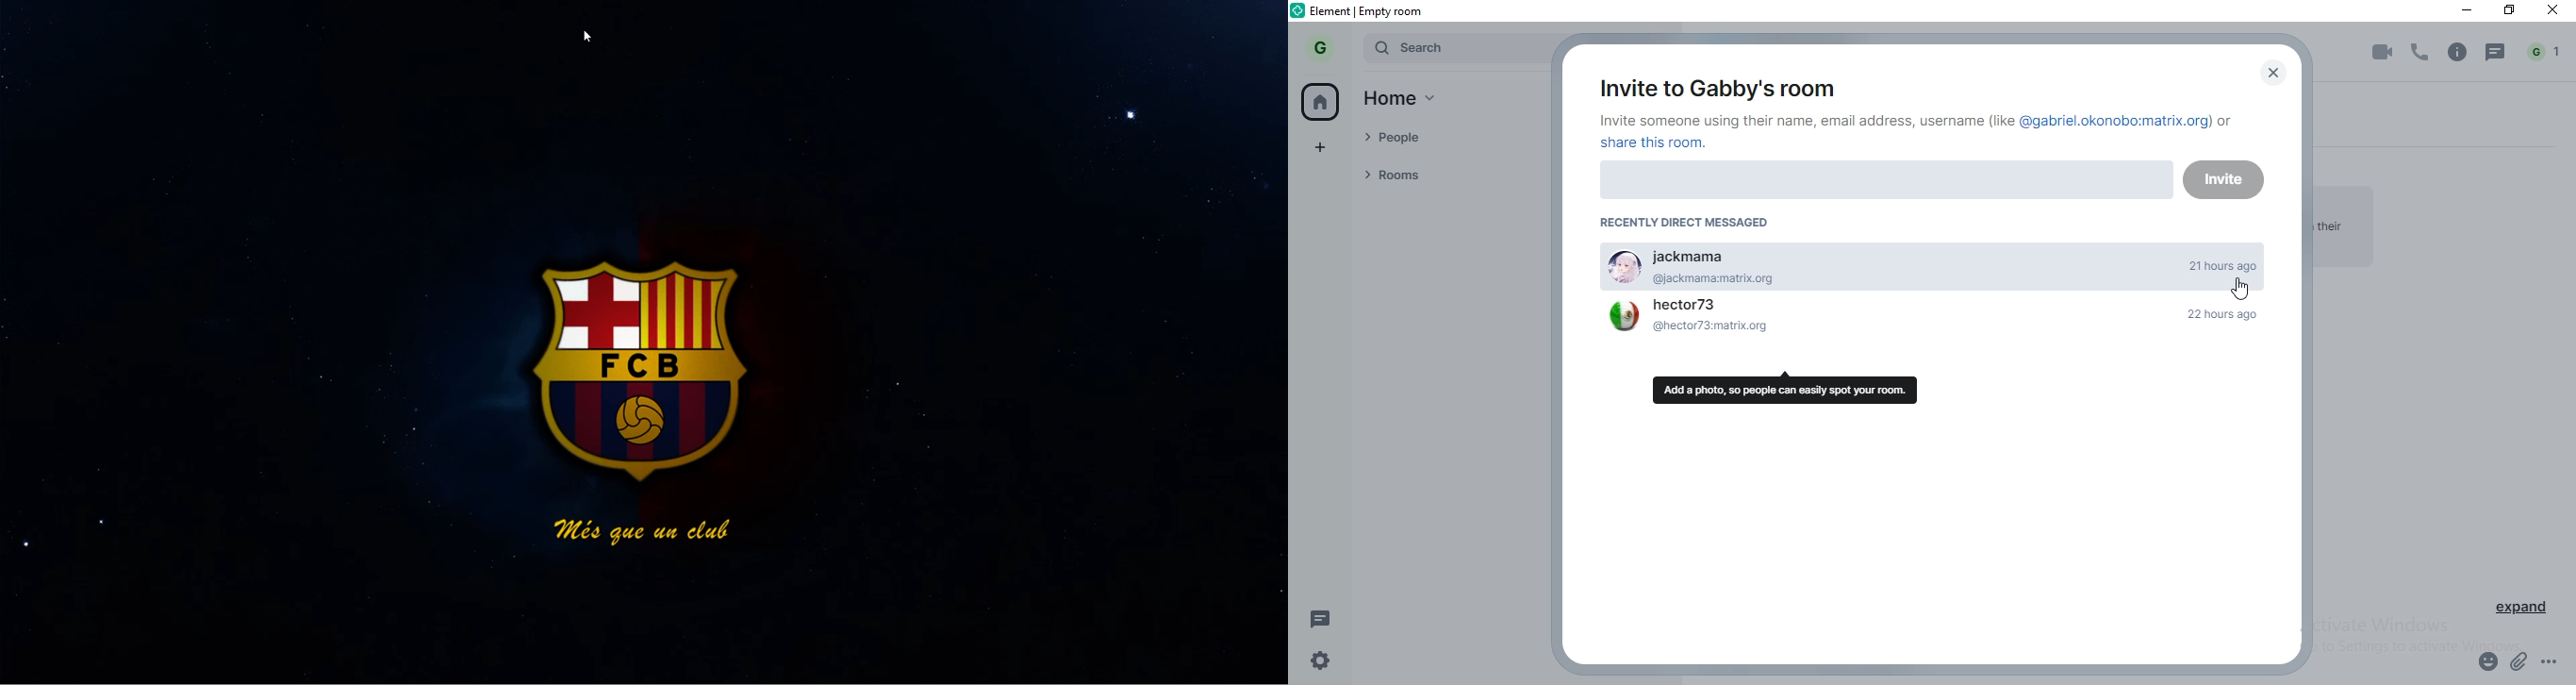 The height and width of the screenshot is (700, 2576). What do you see at coordinates (1789, 388) in the screenshot?
I see `tooltip` at bounding box center [1789, 388].